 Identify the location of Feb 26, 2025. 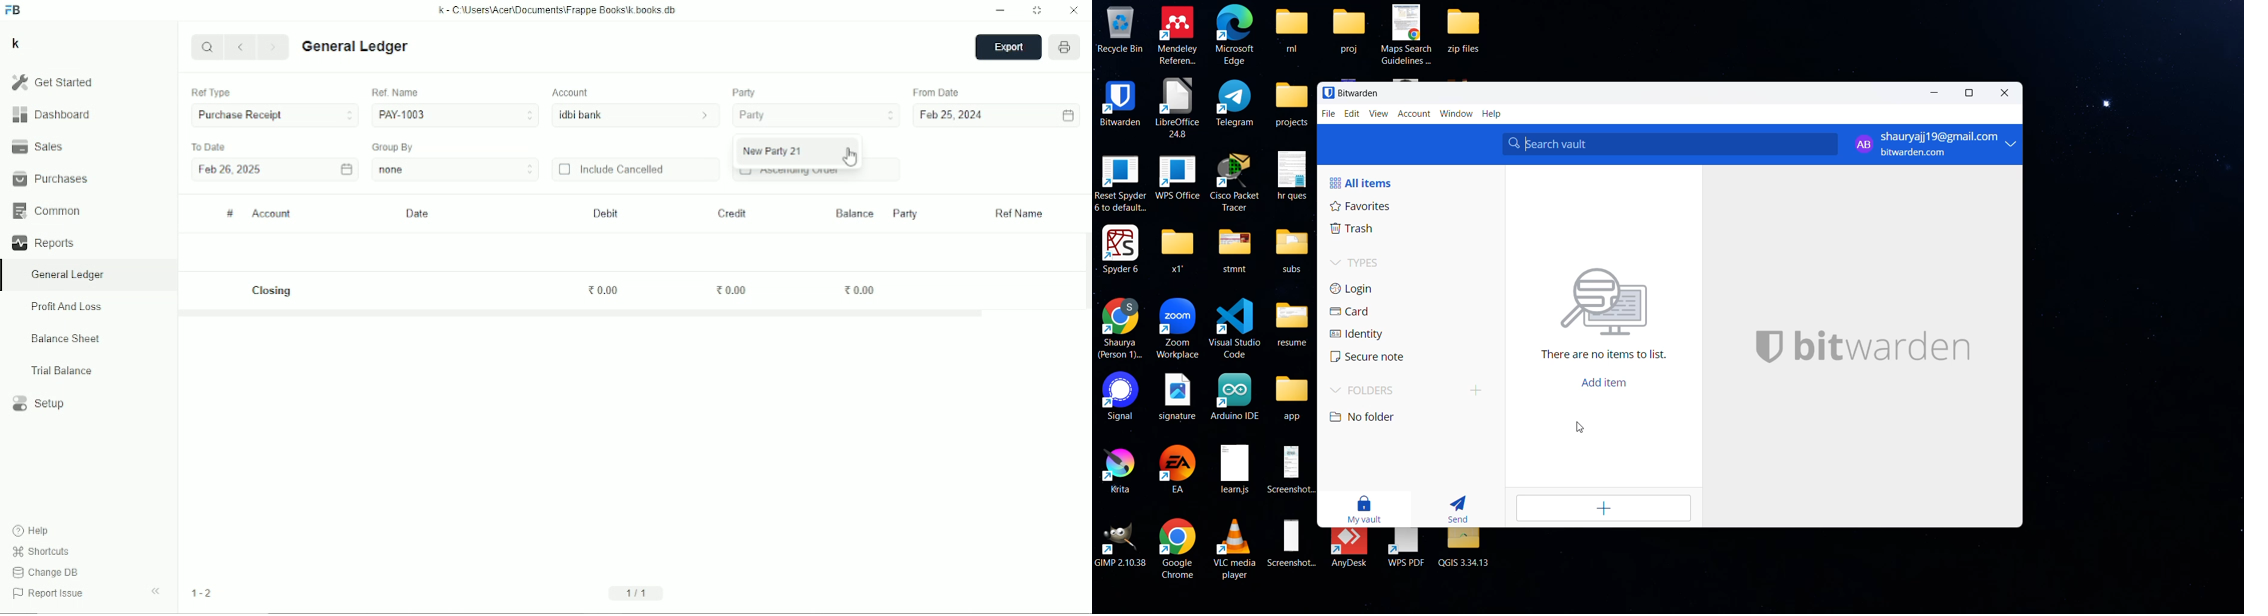
(230, 171).